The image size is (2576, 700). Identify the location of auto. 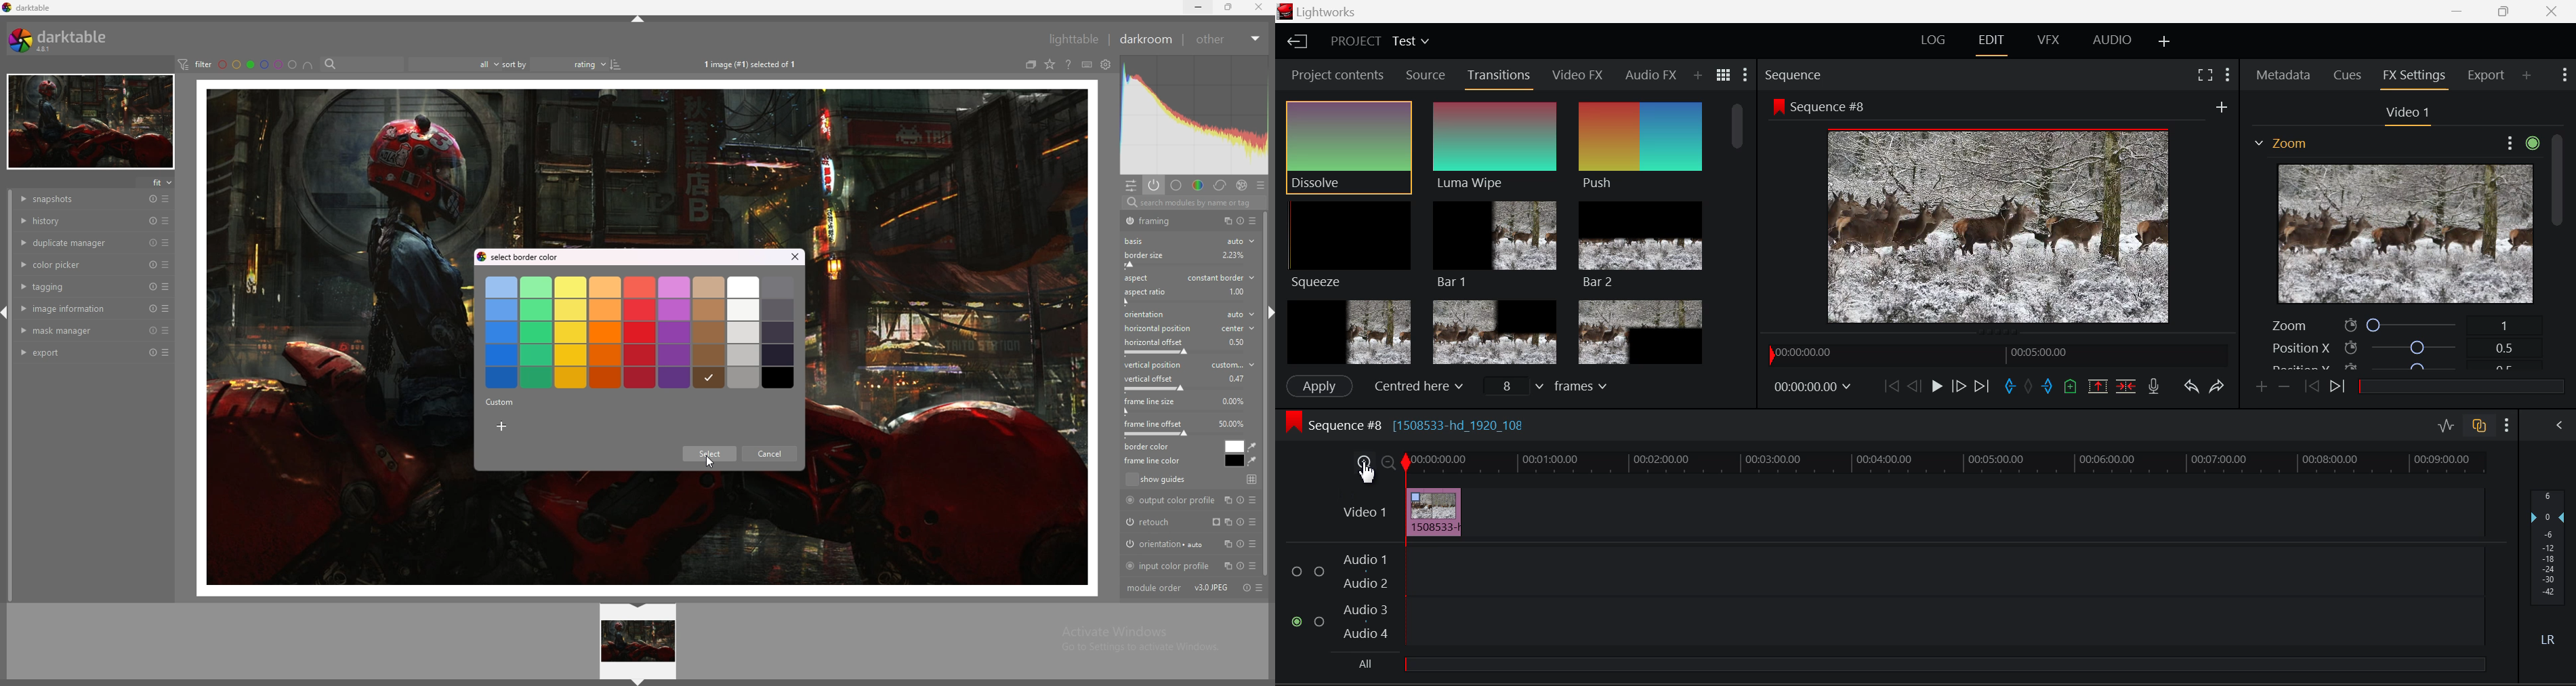
(1240, 241).